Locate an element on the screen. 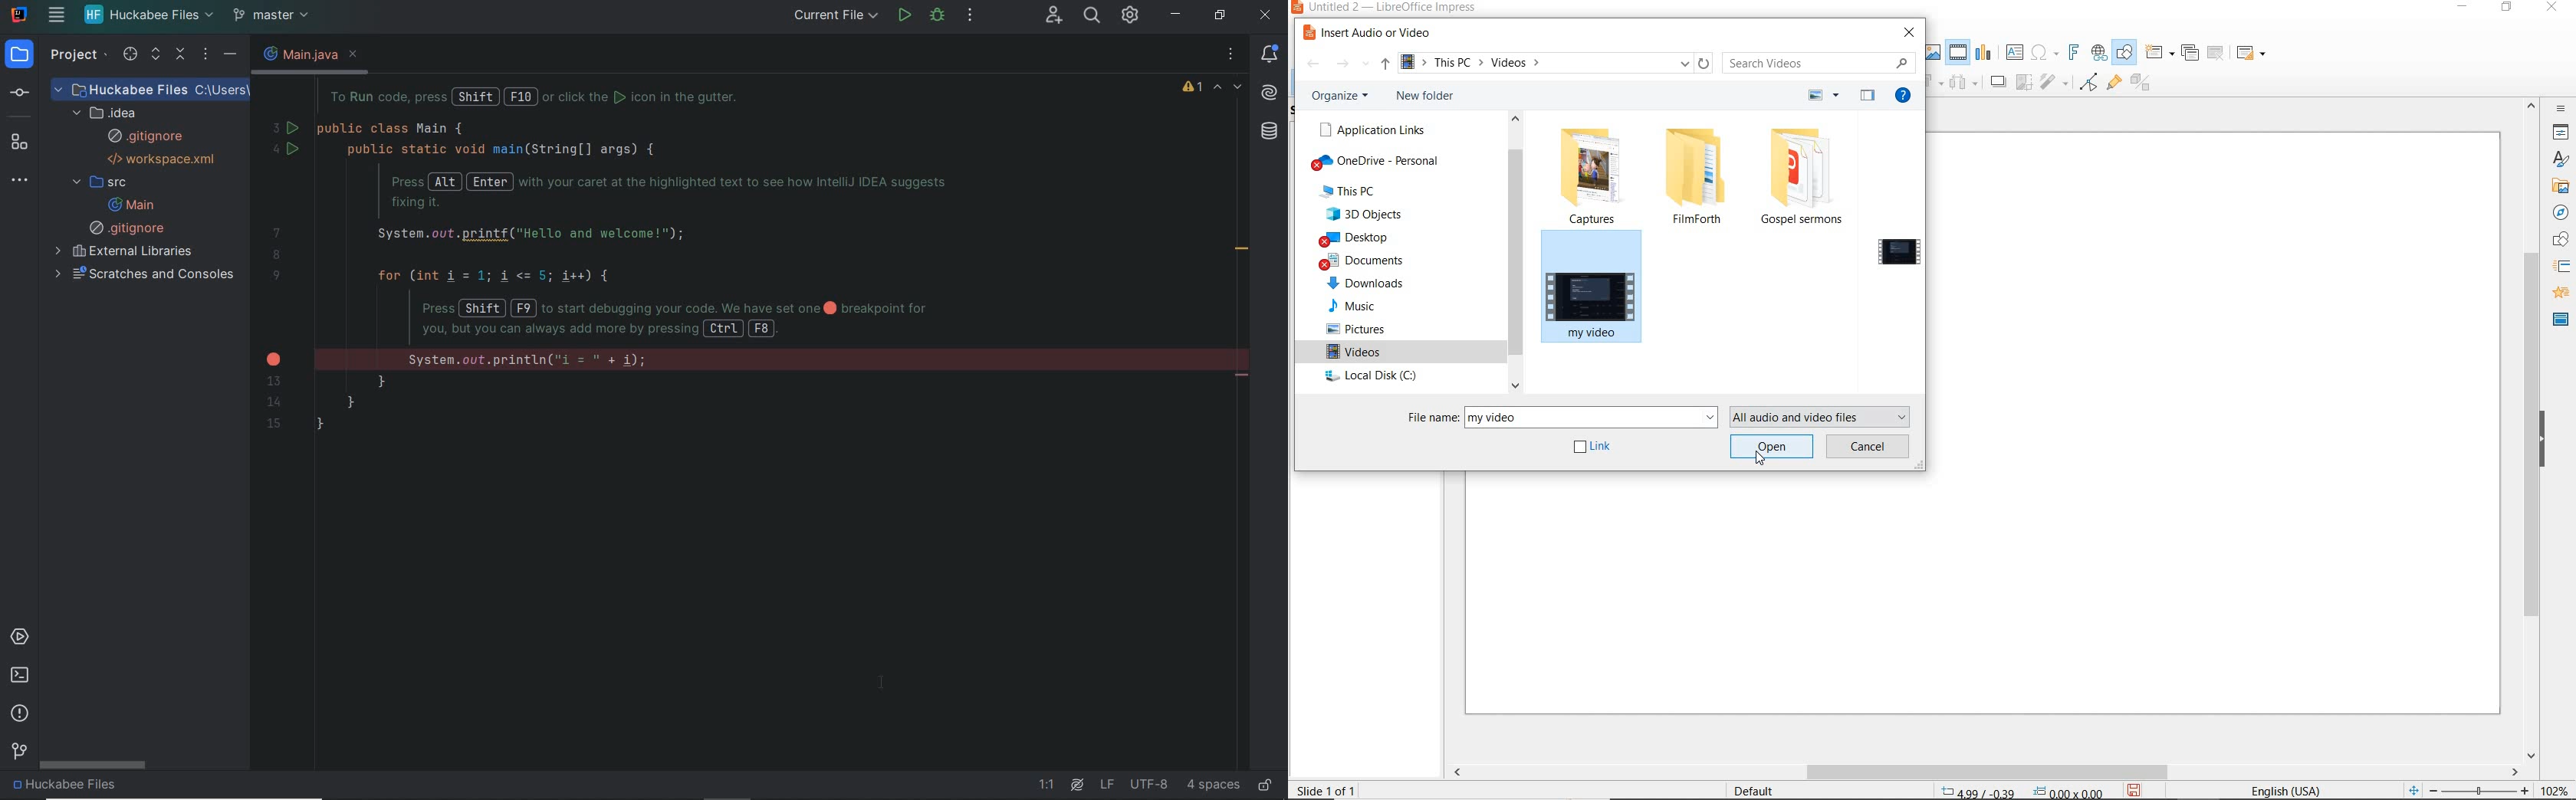 The height and width of the screenshot is (812, 2576). TOGGLE EXTRUSION is located at coordinates (2141, 84).